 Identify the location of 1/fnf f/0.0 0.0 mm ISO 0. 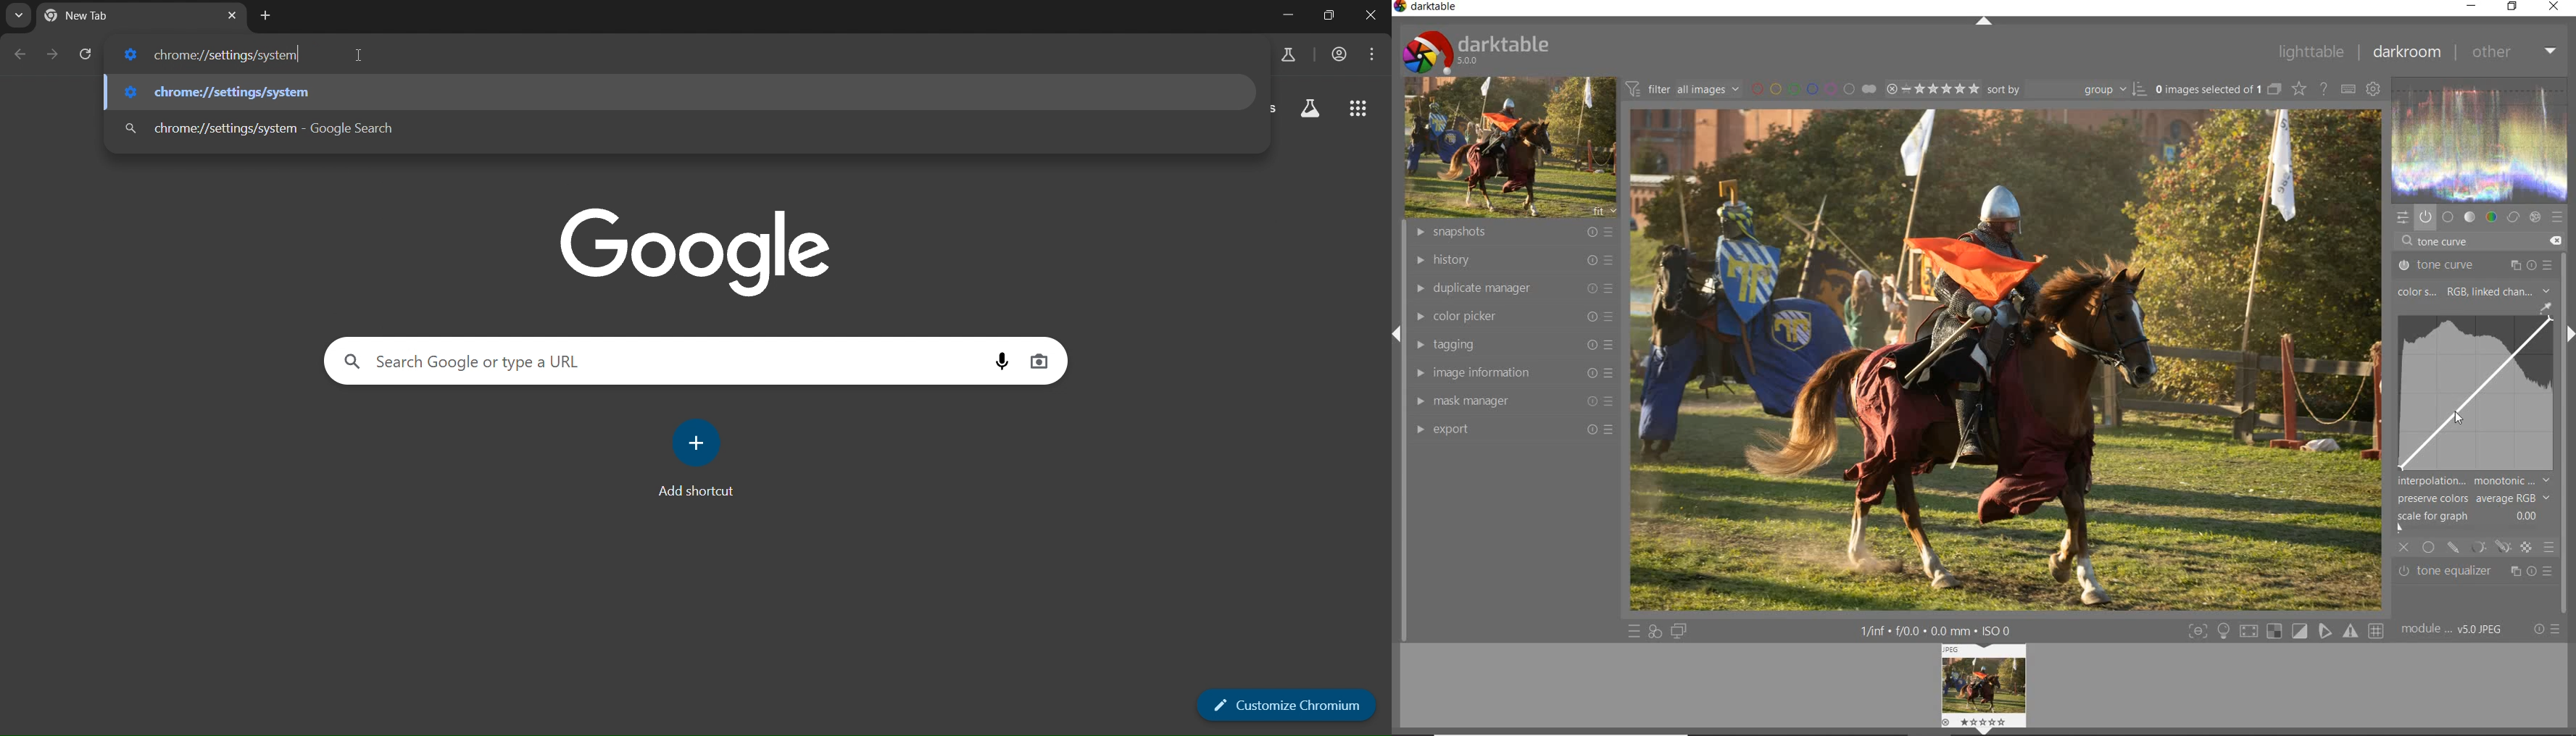
(1942, 630).